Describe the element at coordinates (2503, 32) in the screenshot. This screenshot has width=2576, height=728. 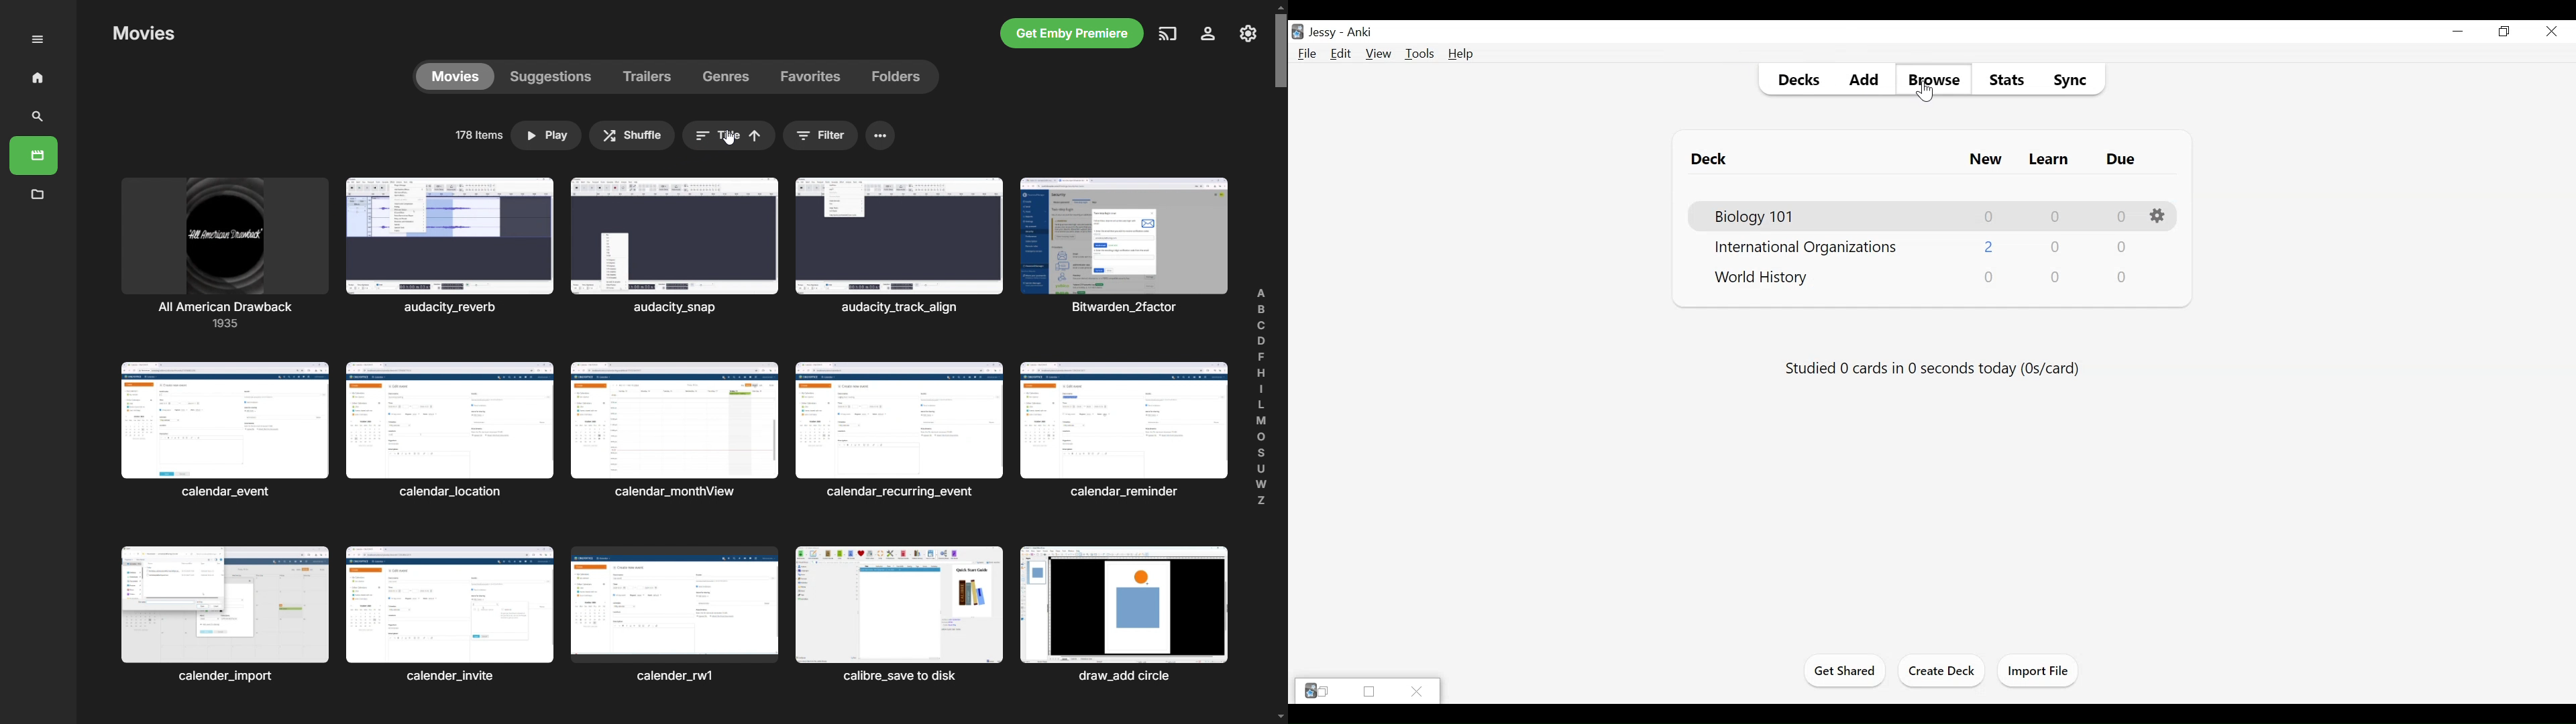
I see `Restore` at that location.